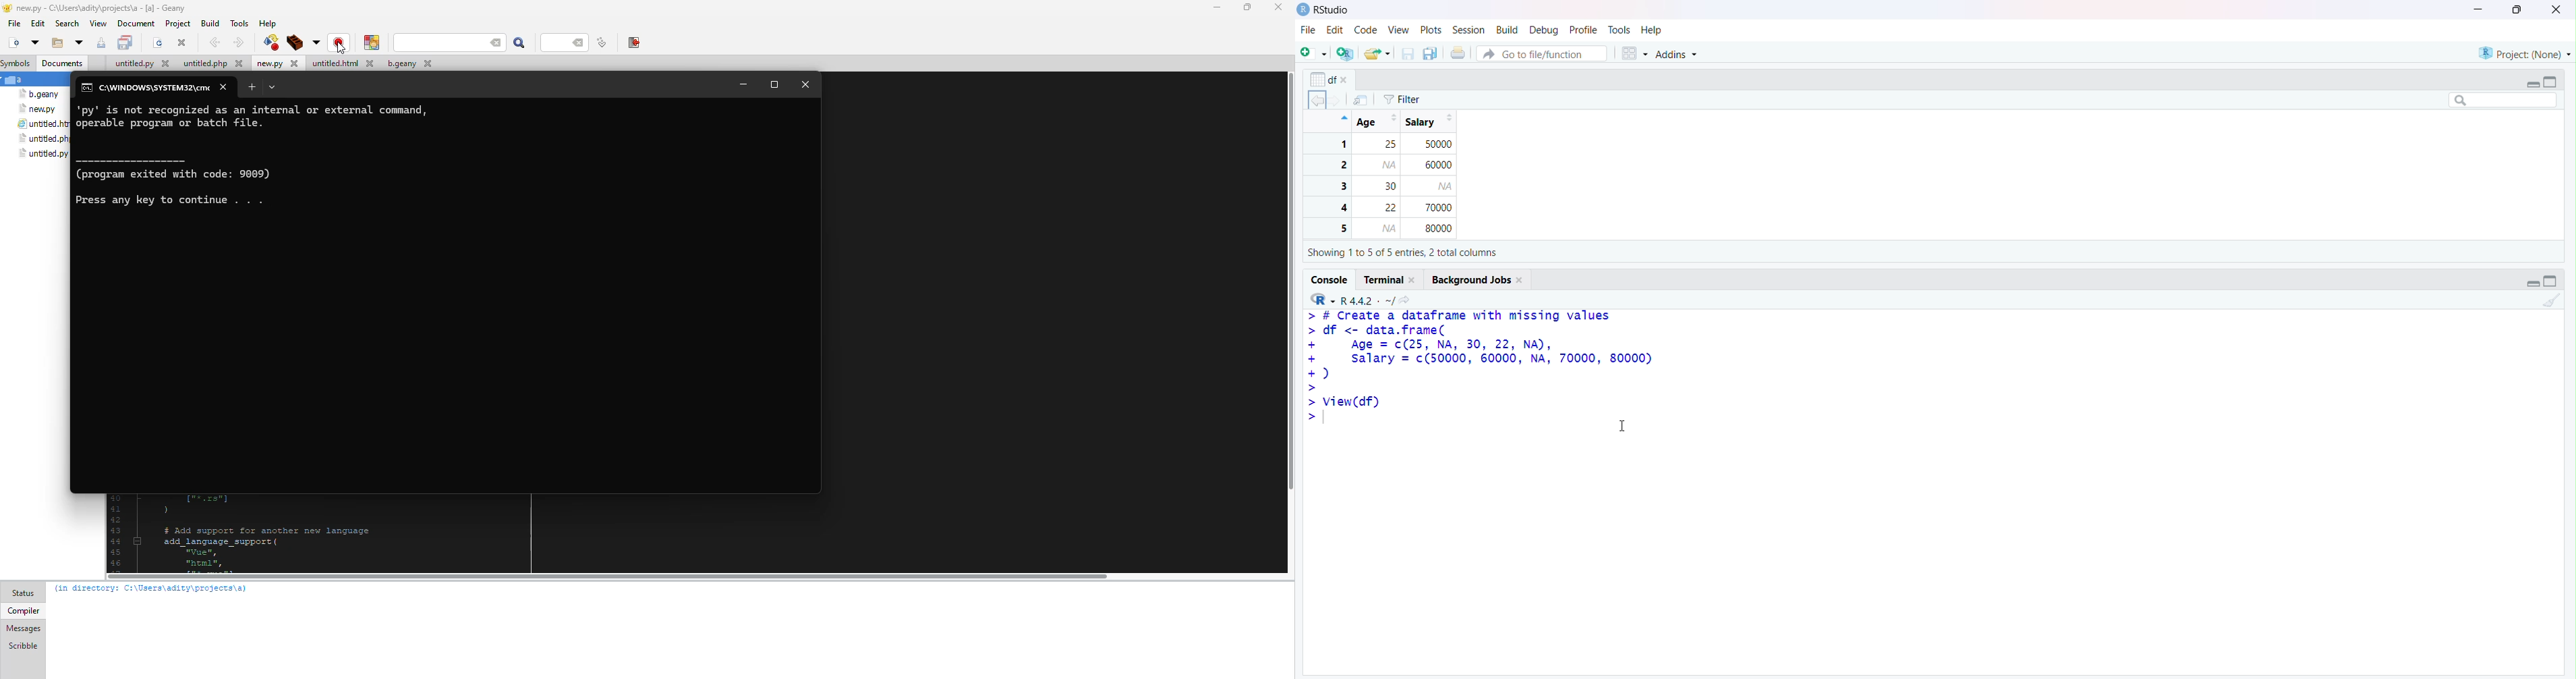 This screenshot has height=700, width=2576. I want to click on Show in new window, so click(1365, 100).